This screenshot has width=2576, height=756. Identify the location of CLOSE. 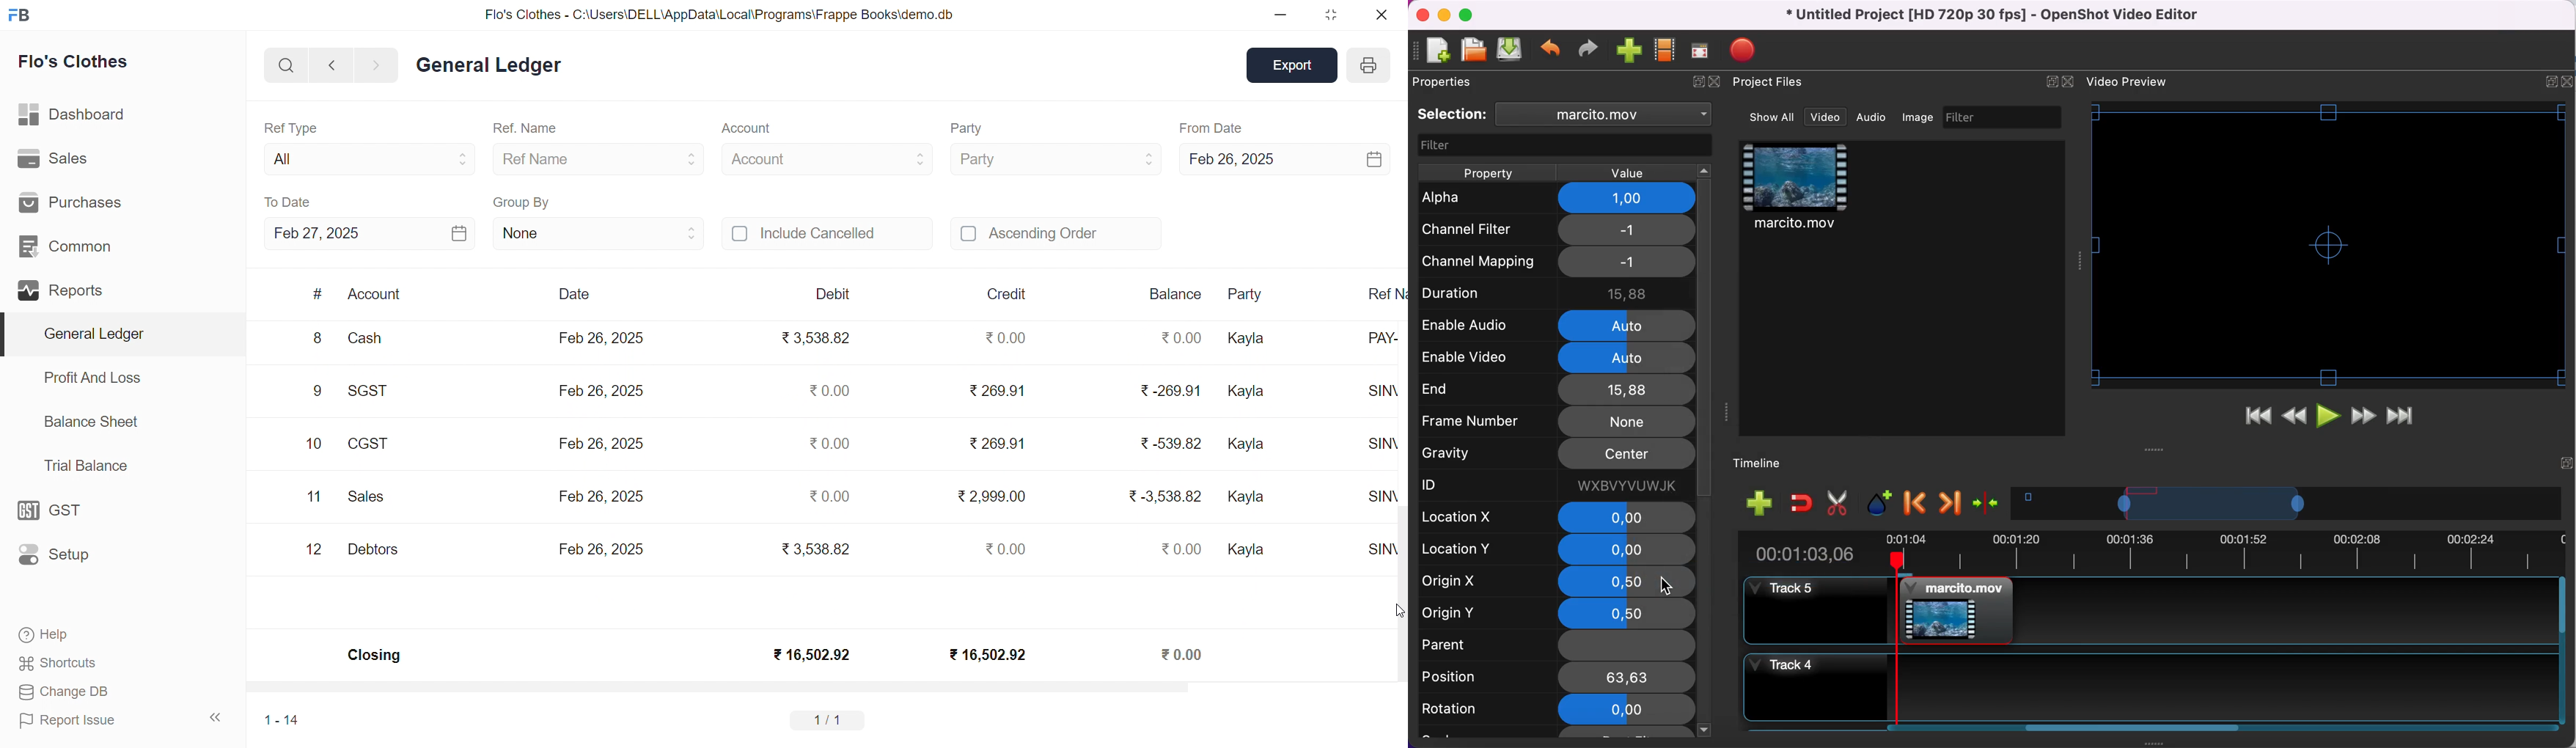
(1380, 15).